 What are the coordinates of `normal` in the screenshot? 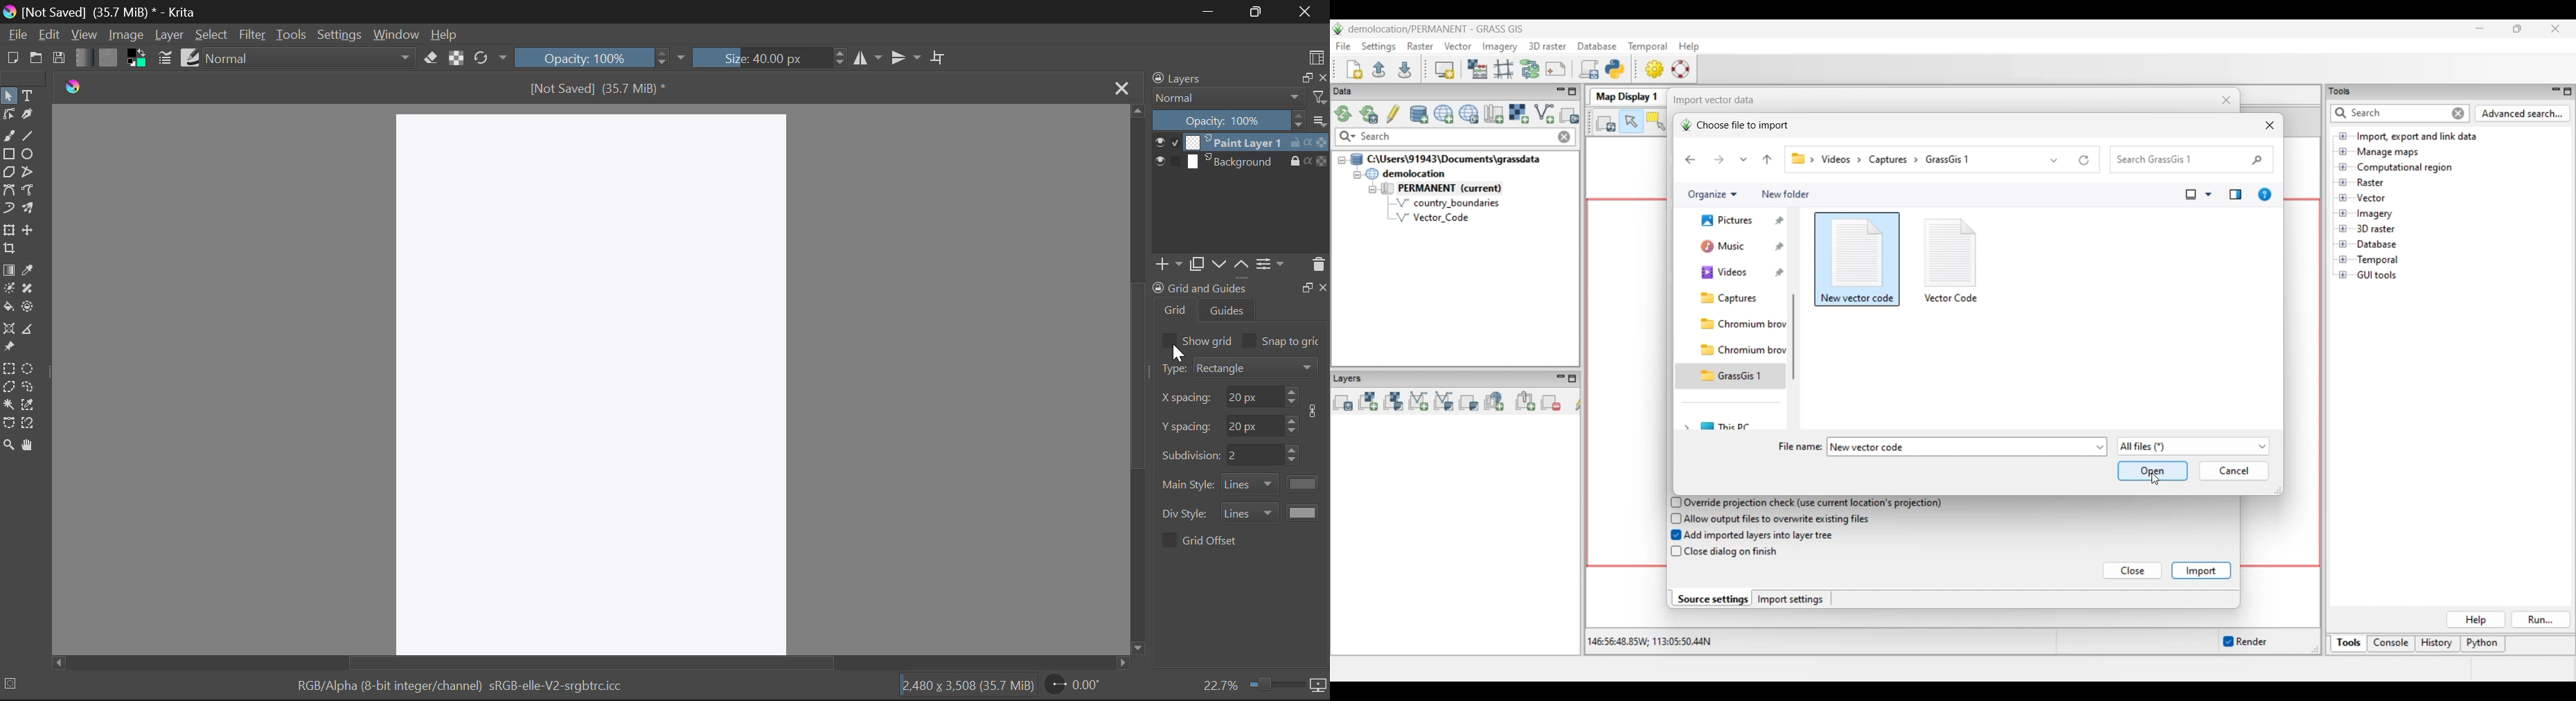 It's located at (1228, 97).